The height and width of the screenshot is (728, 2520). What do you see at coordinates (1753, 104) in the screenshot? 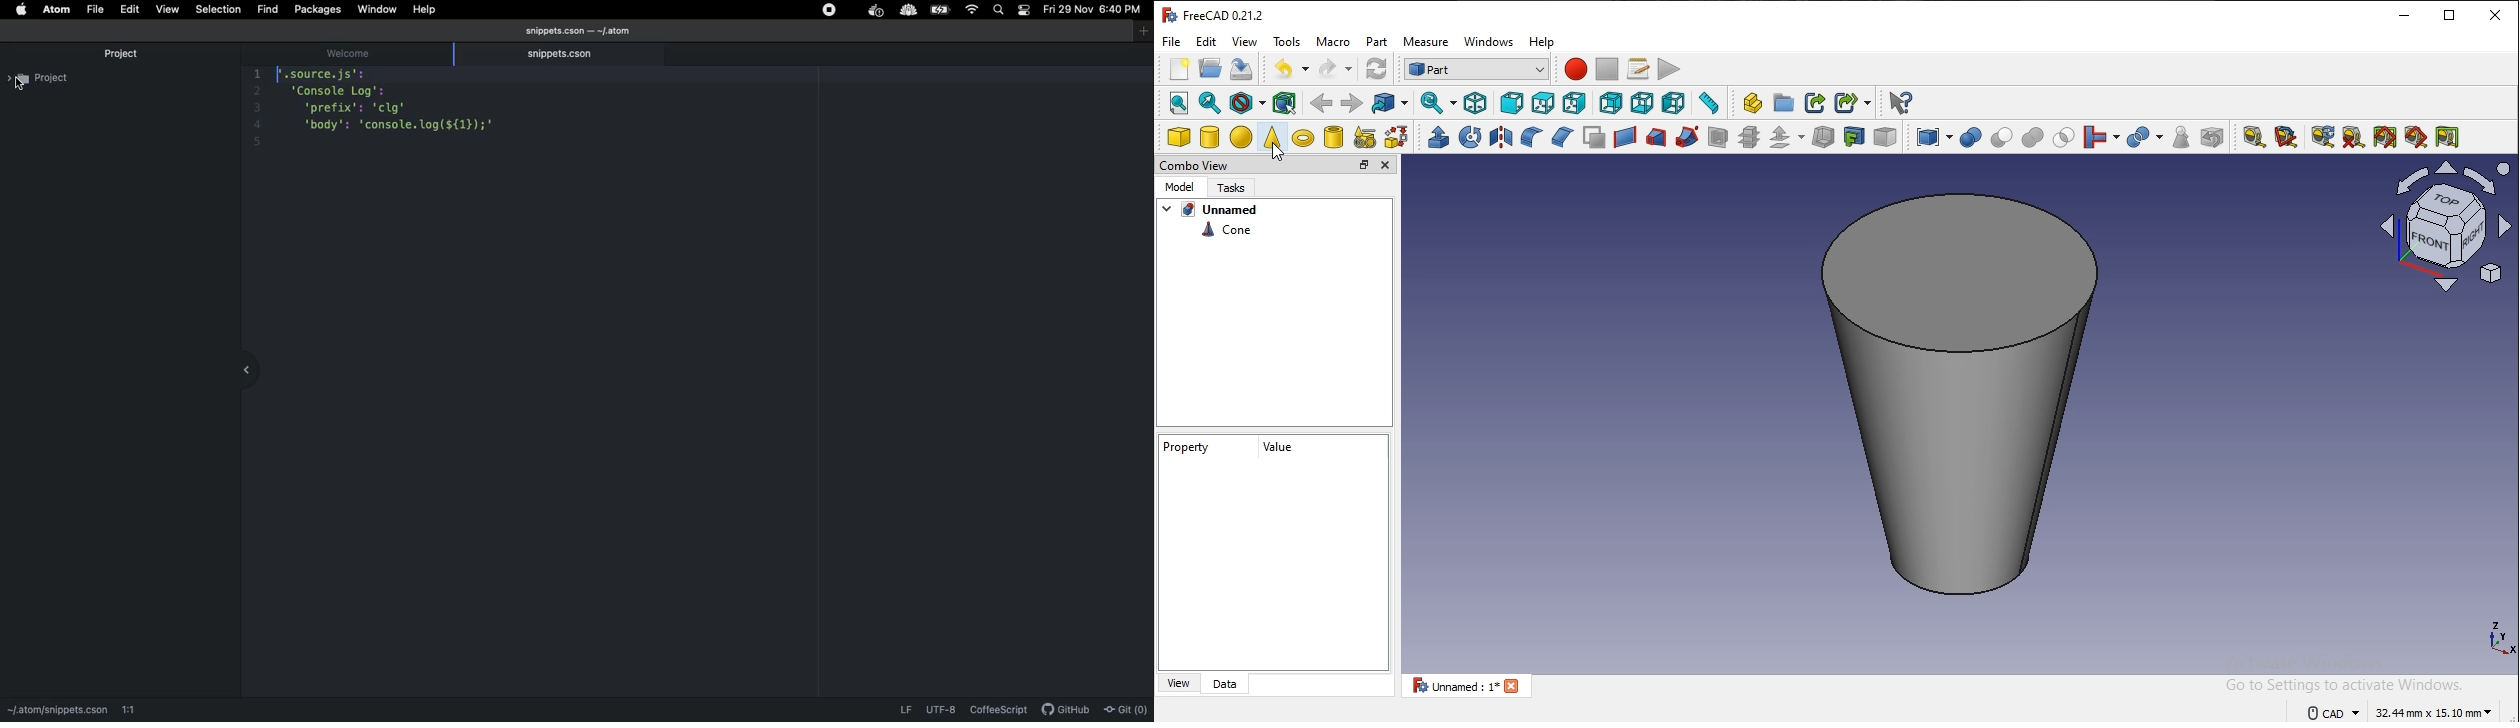
I see `create part` at bounding box center [1753, 104].